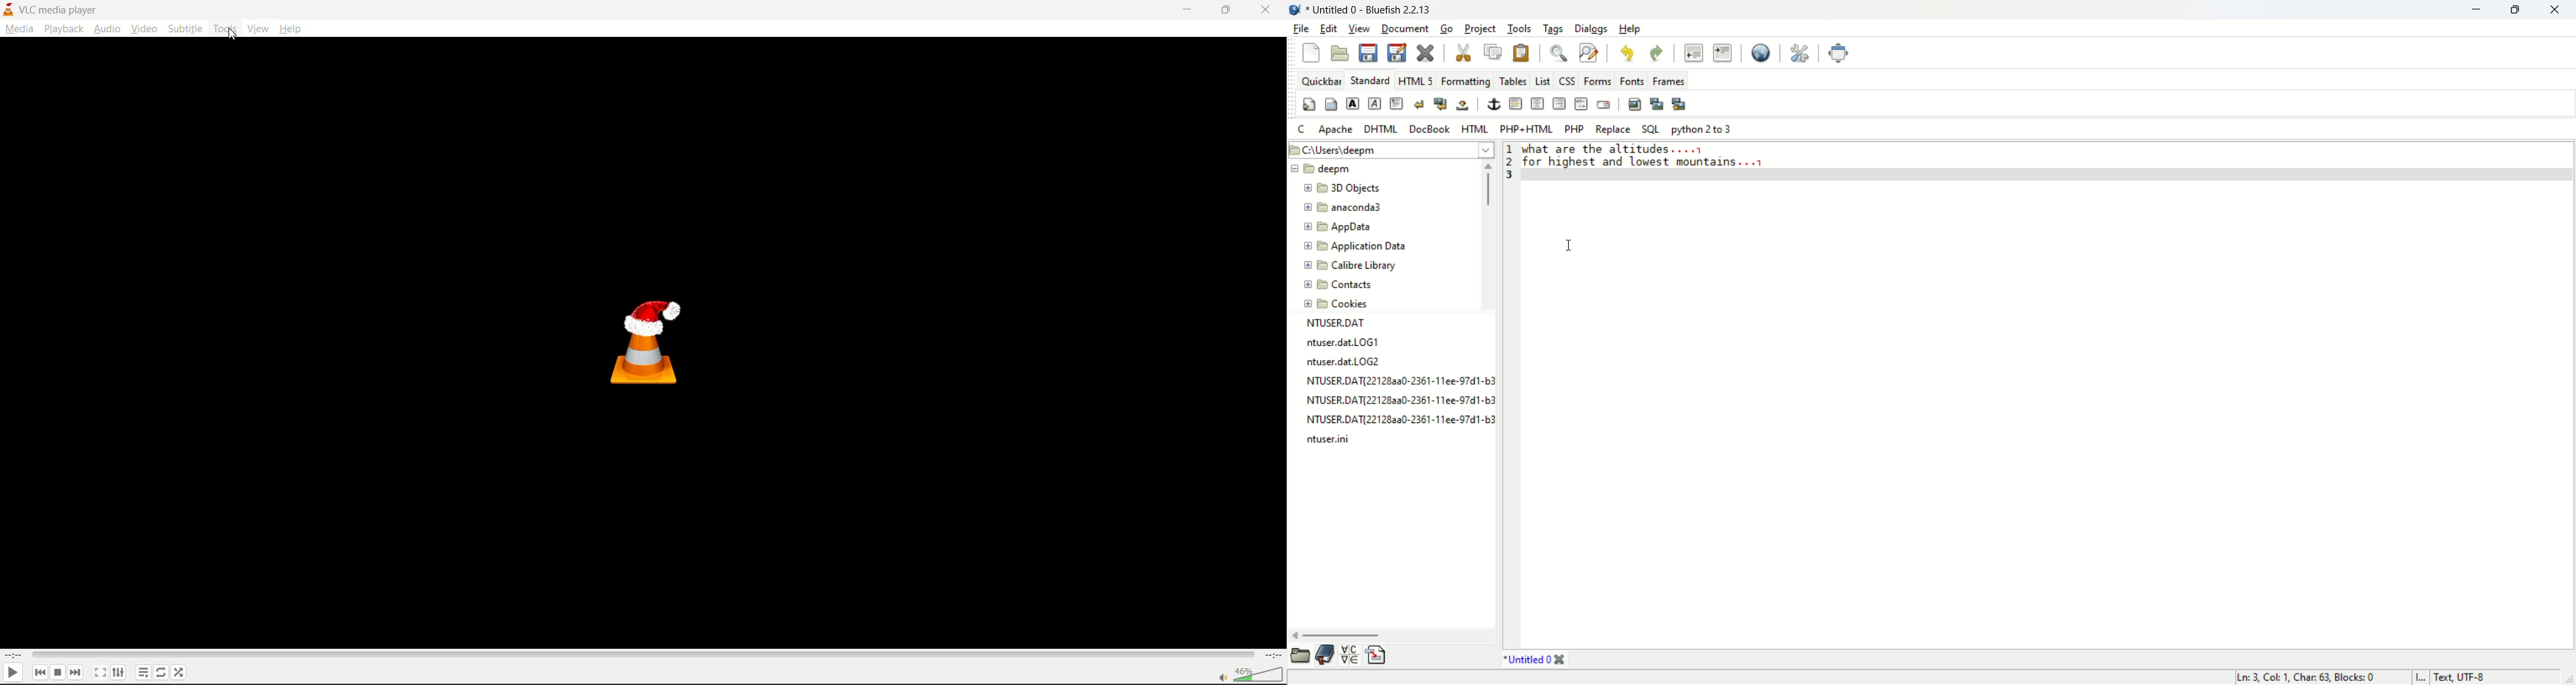  I want to click on file name, so click(1397, 403).